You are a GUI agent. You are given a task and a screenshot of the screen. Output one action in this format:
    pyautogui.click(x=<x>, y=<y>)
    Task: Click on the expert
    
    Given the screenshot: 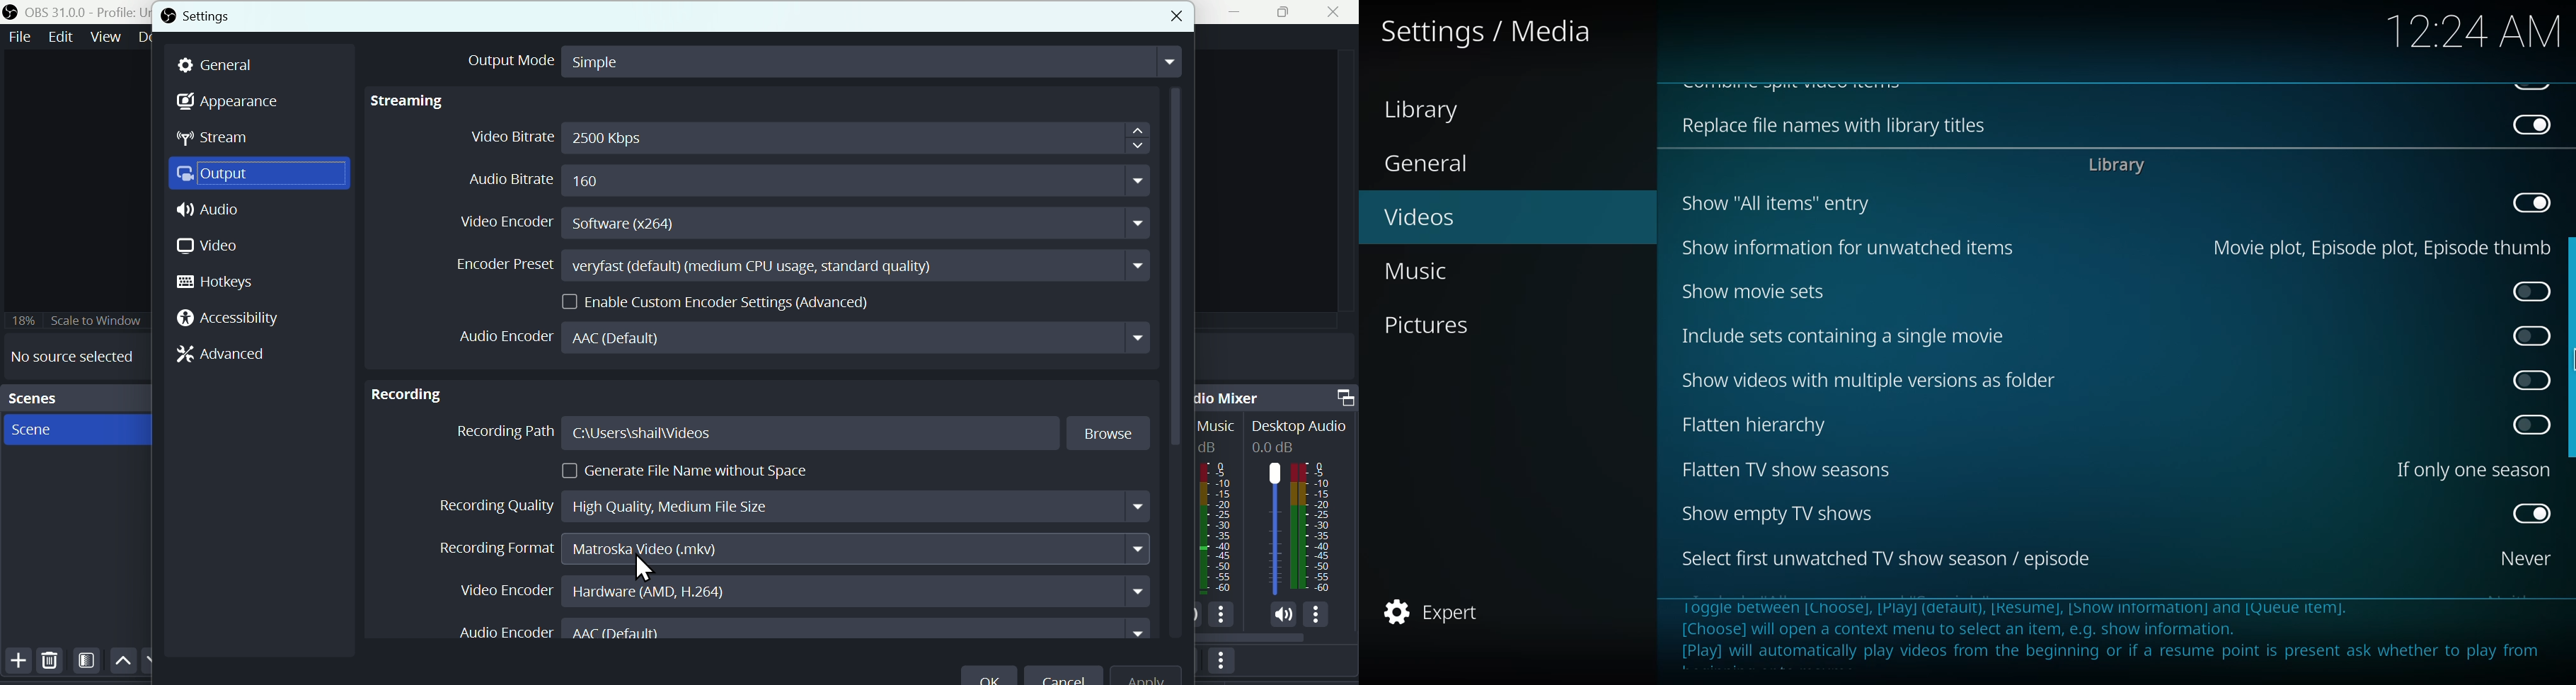 What is the action you would take?
    pyautogui.click(x=1436, y=608)
    